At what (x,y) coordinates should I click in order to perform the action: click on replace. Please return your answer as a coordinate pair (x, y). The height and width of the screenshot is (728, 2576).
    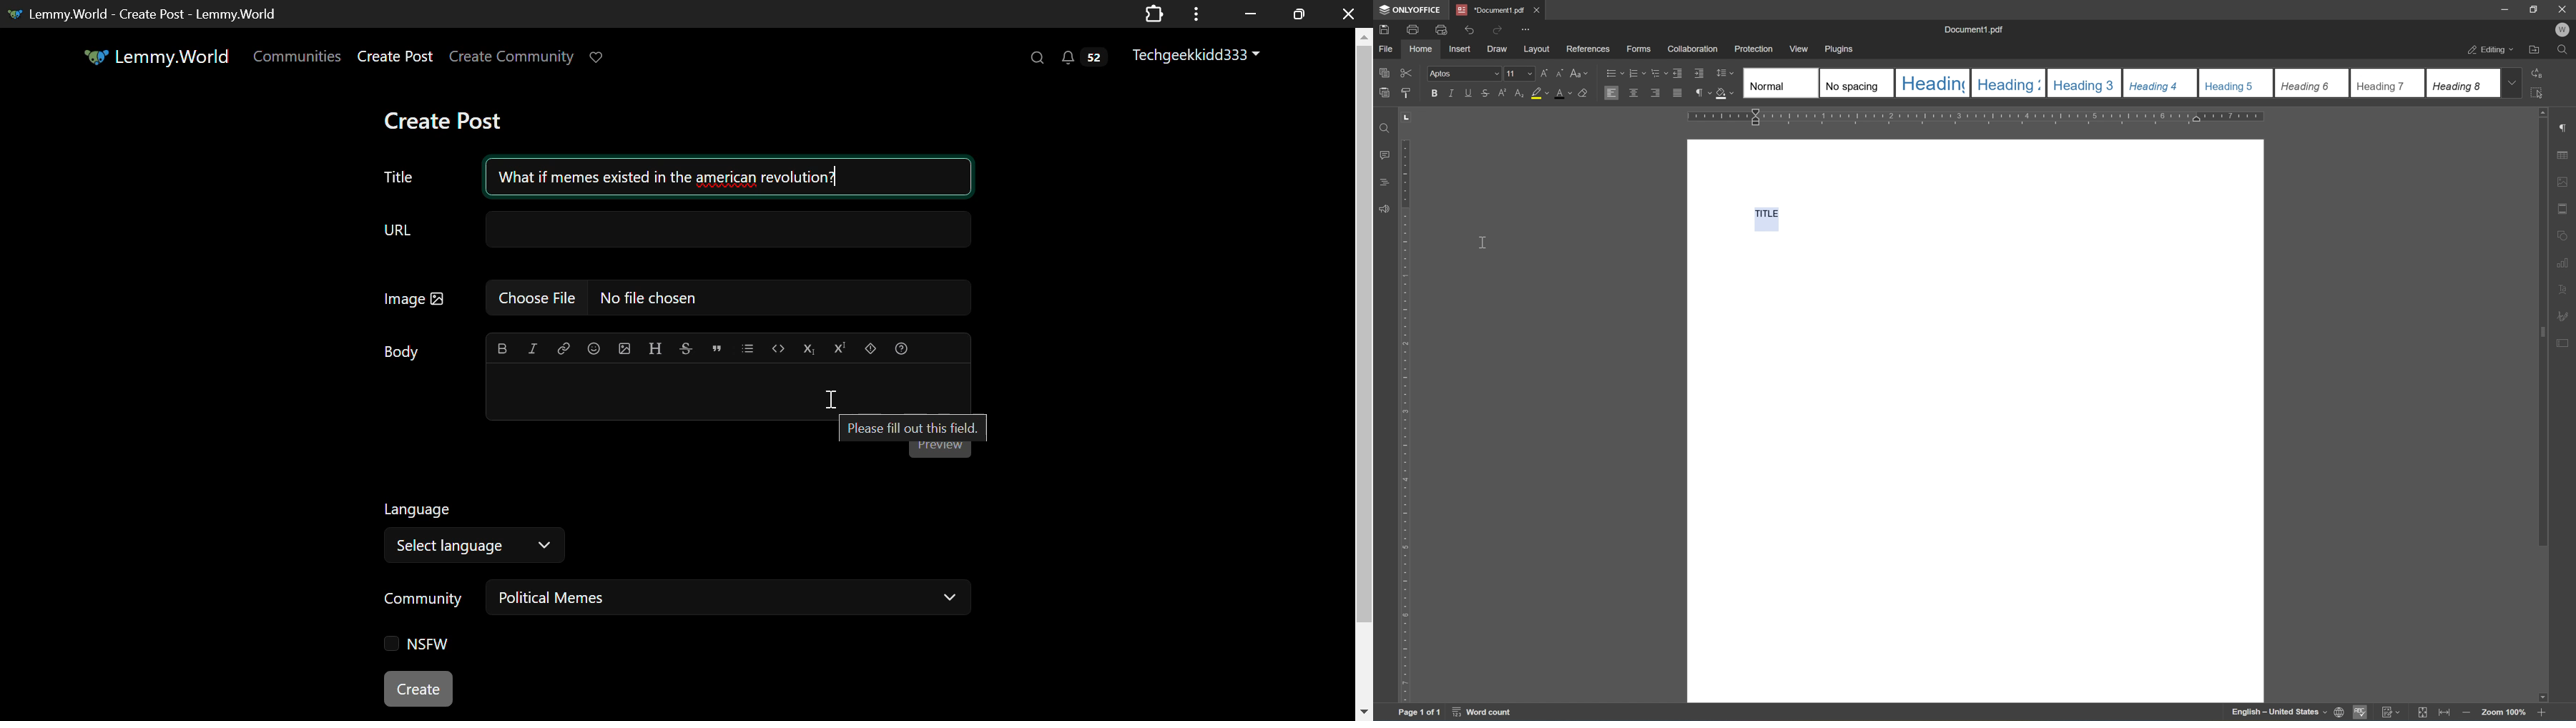
    Looking at the image, I should click on (2535, 74).